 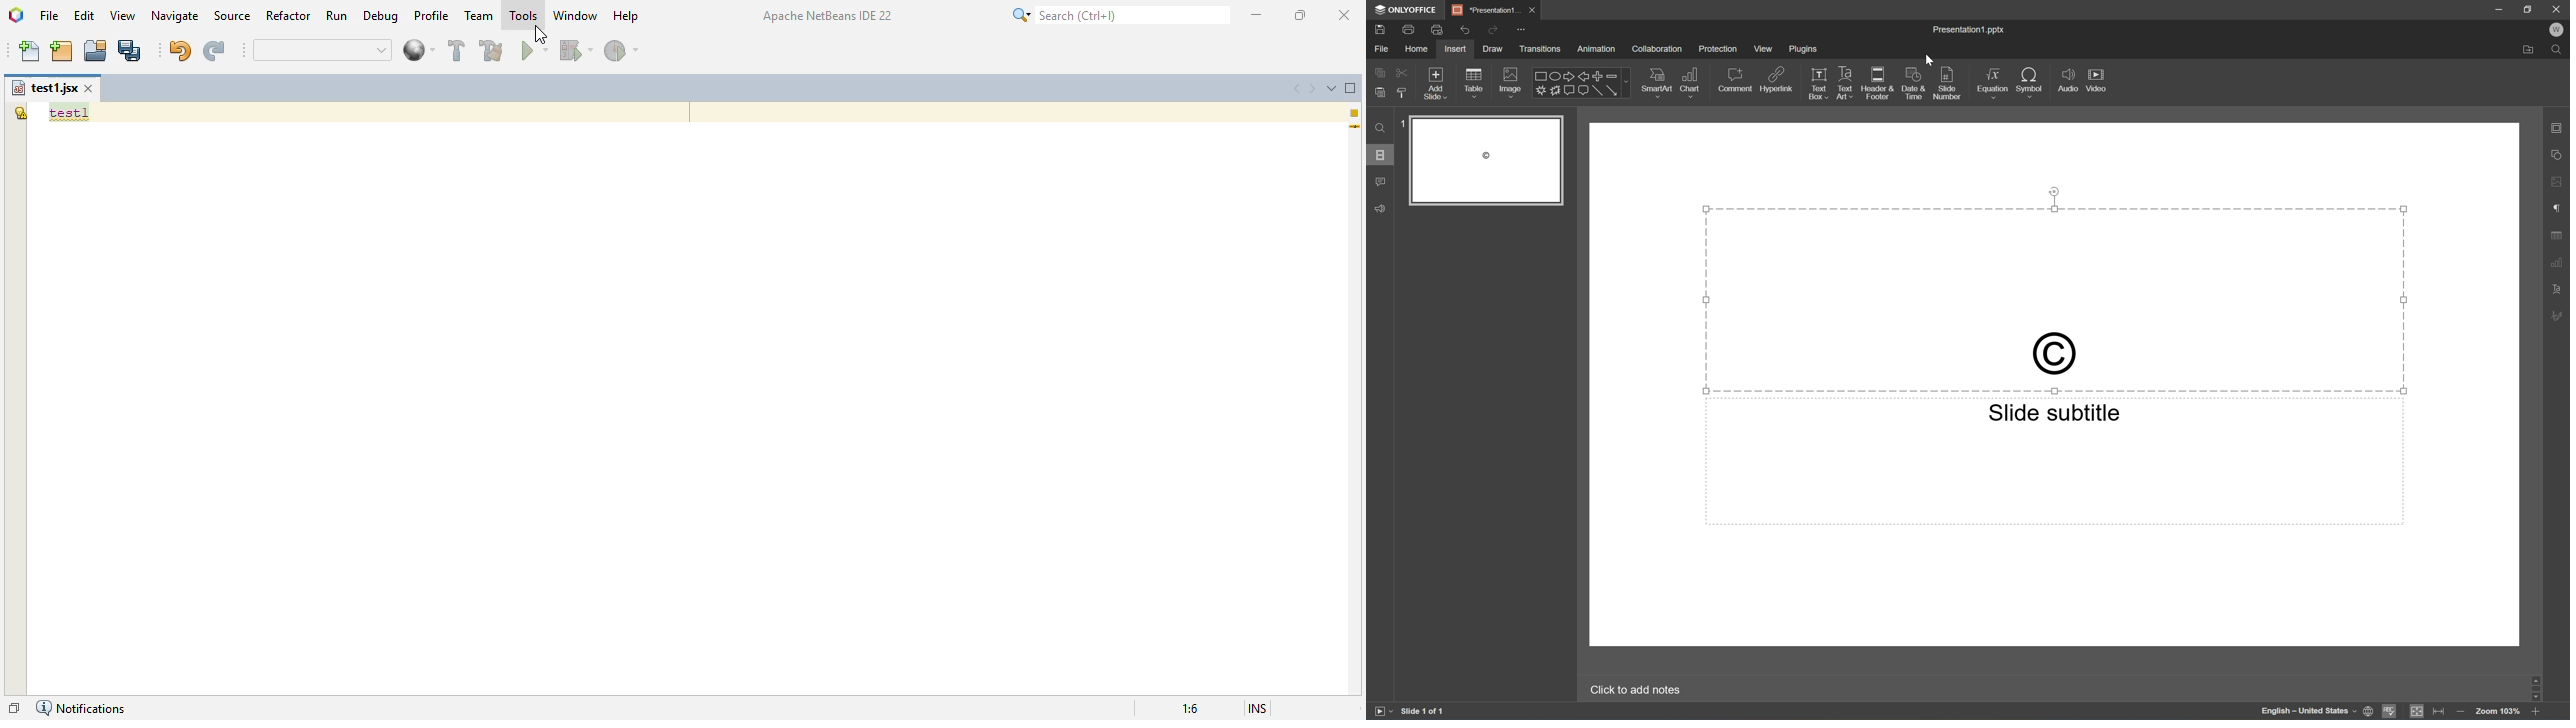 What do you see at coordinates (2067, 80) in the screenshot?
I see `Audio` at bounding box center [2067, 80].